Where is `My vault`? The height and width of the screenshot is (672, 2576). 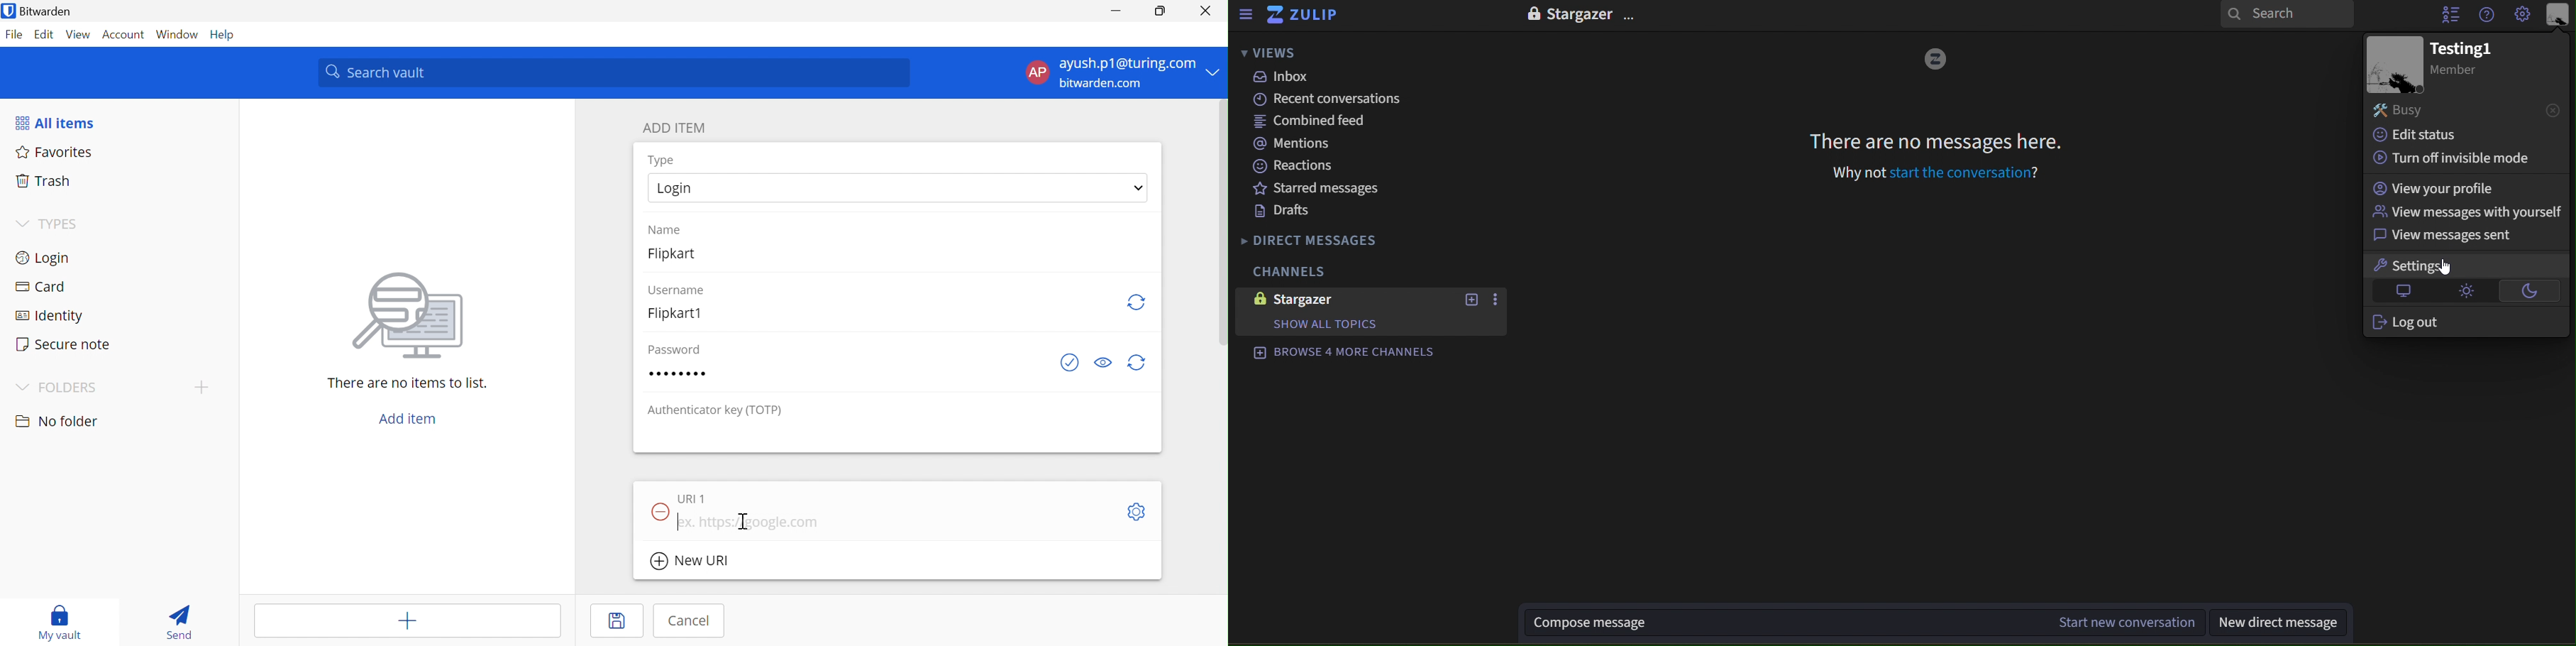
My vault is located at coordinates (62, 622).